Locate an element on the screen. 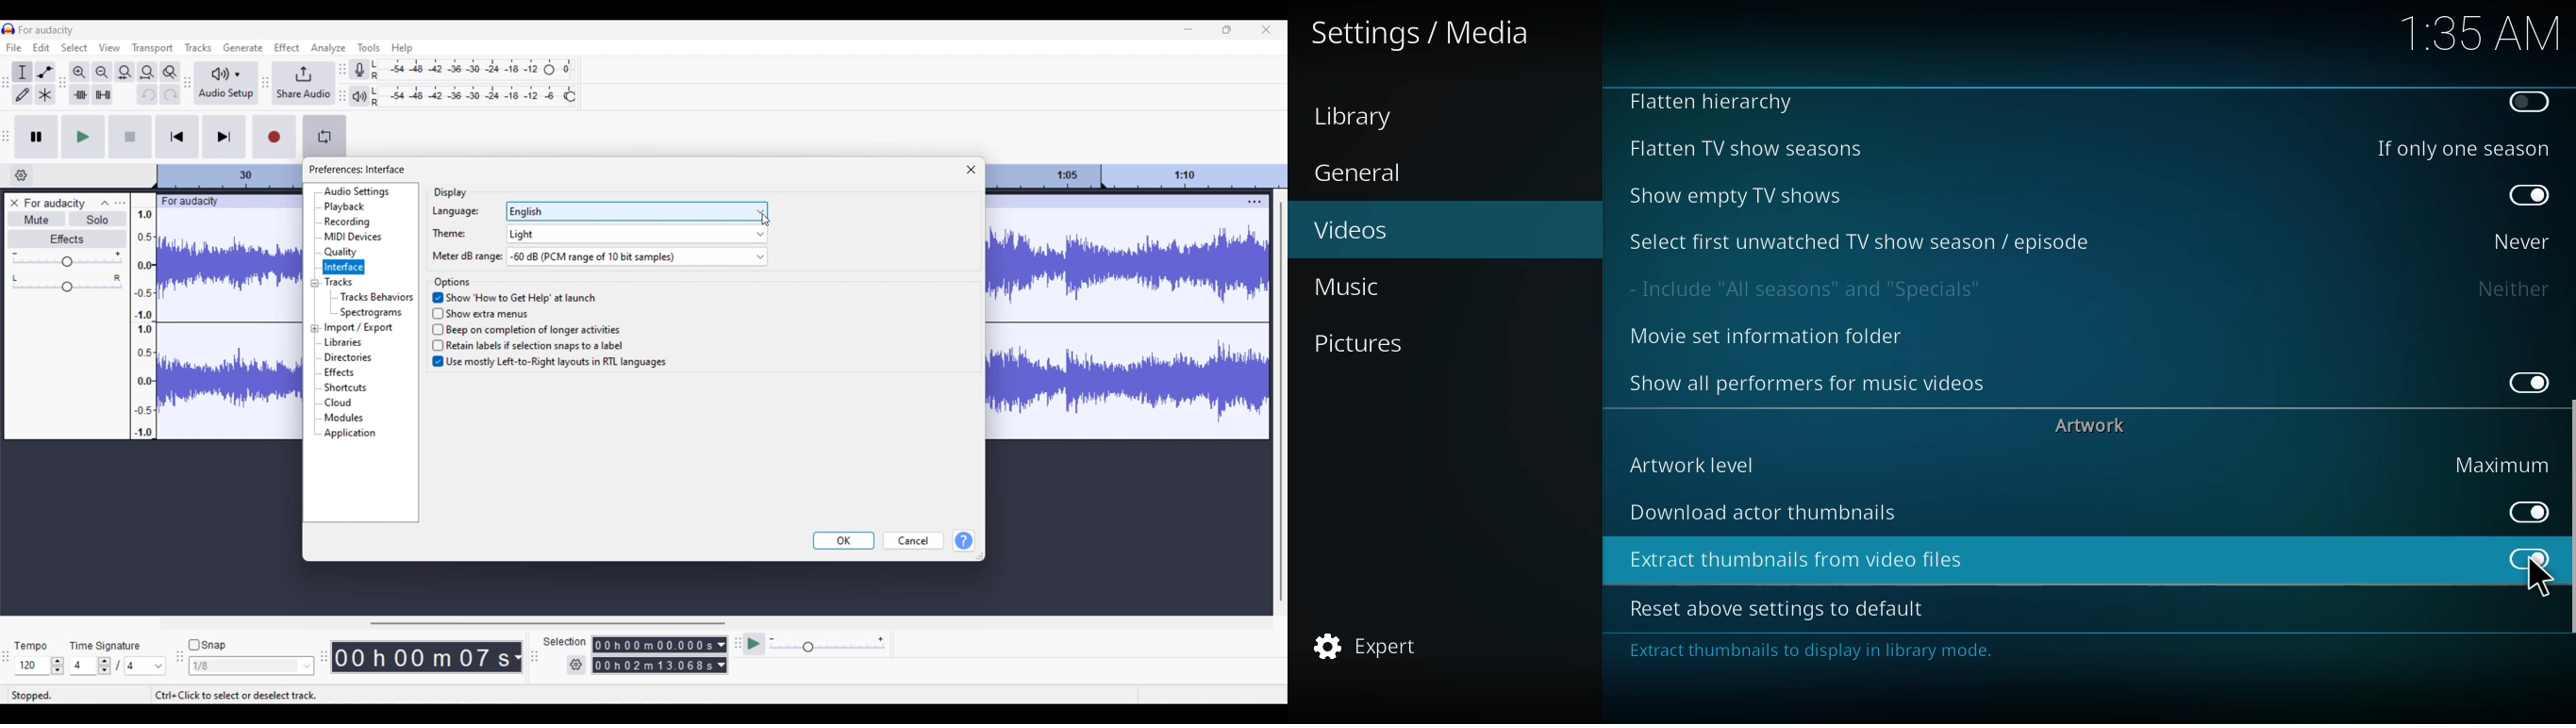 This screenshot has height=728, width=2576. extract thumbnails is located at coordinates (1800, 560).